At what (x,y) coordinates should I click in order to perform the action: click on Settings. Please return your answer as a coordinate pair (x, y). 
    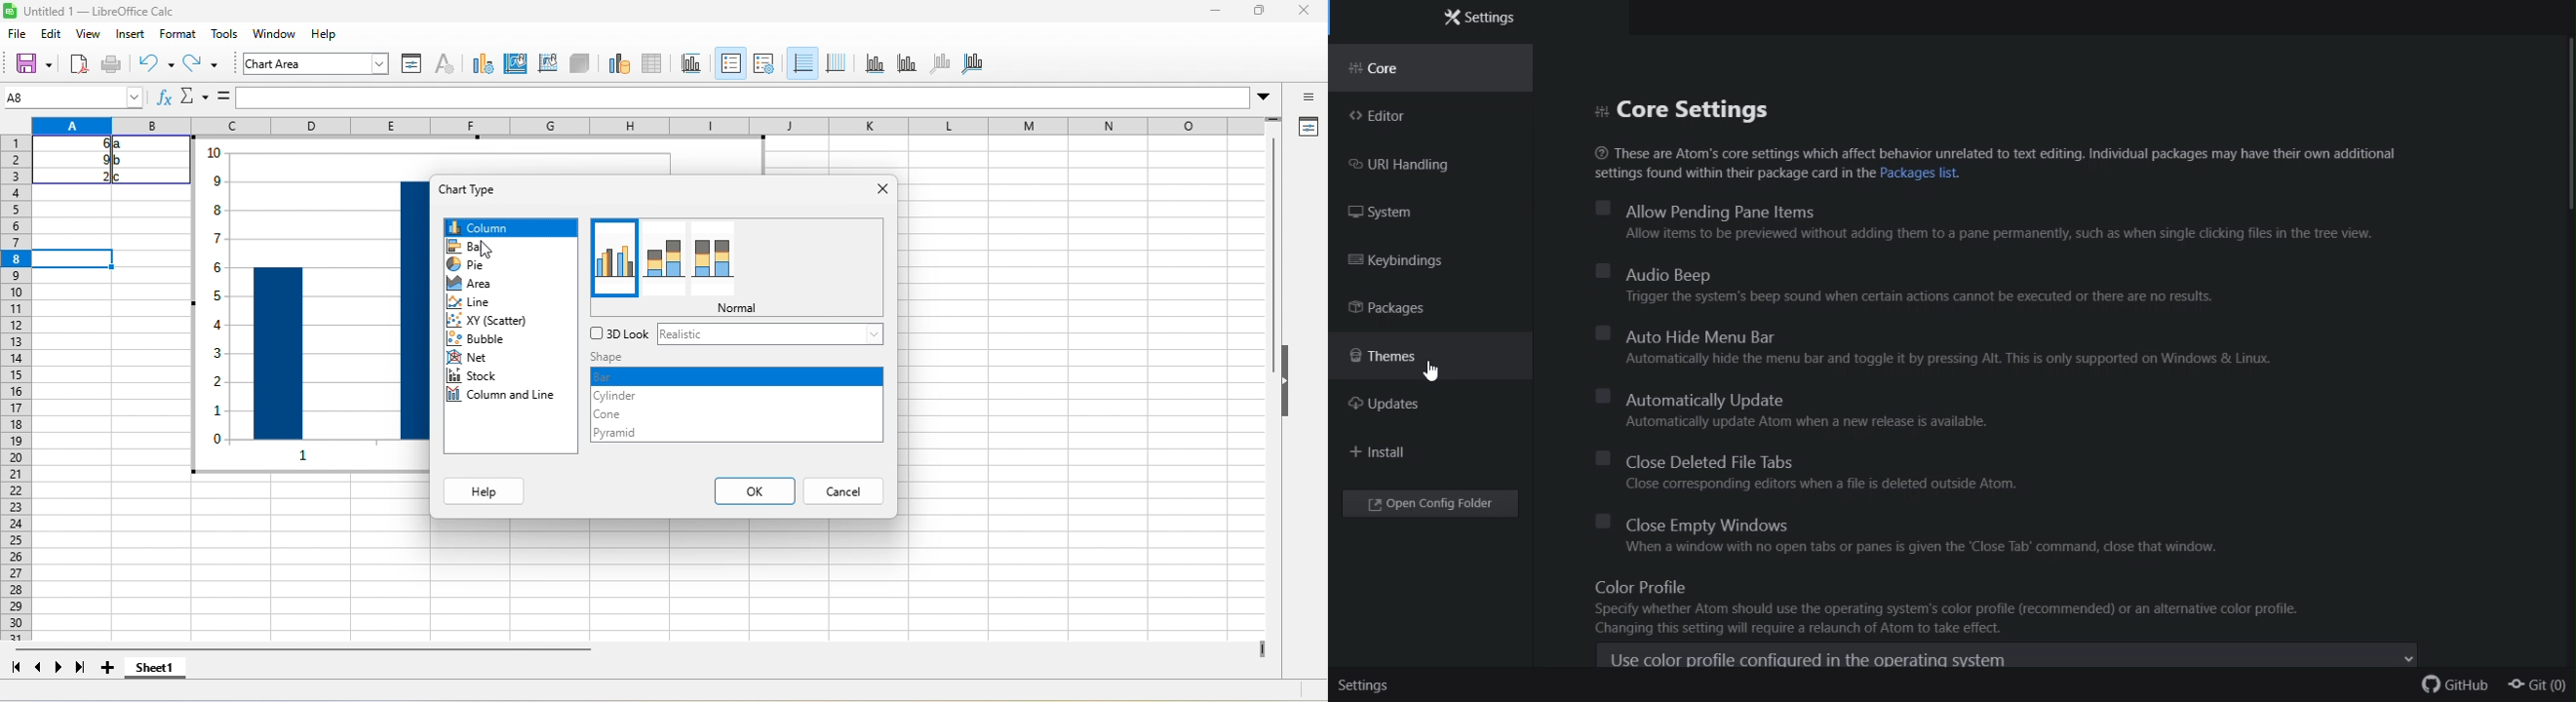
    Looking at the image, I should click on (1499, 17).